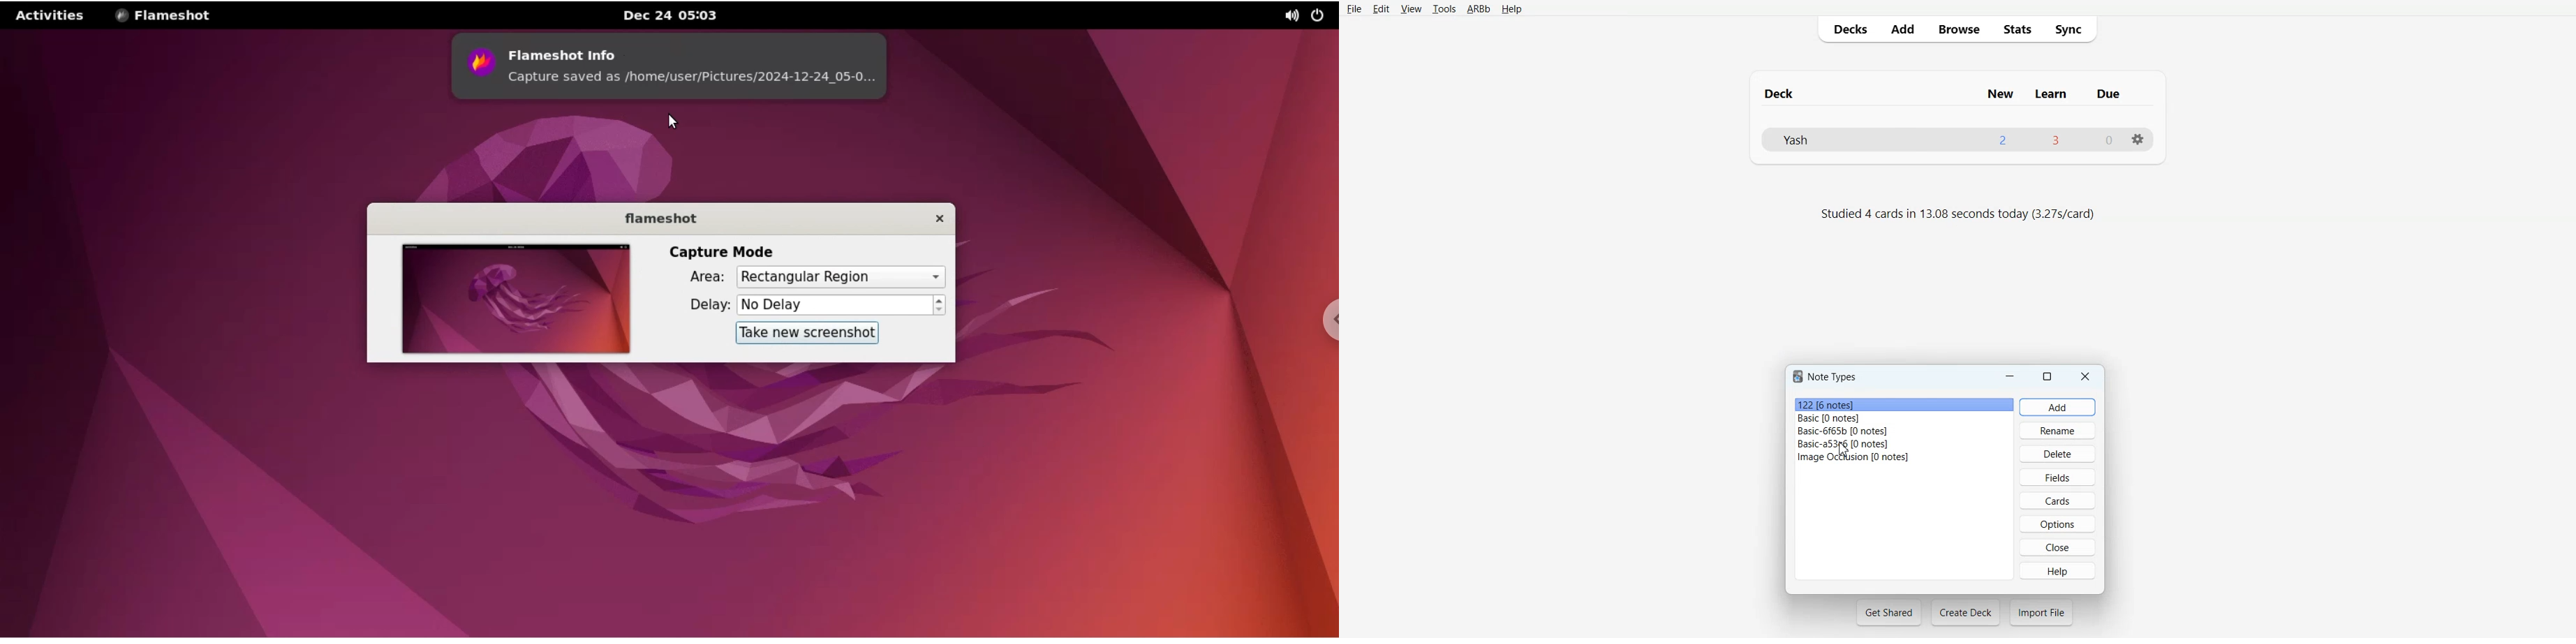 This screenshot has width=2576, height=644. What do you see at coordinates (1902, 29) in the screenshot?
I see `Add` at bounding box center [1902, 29].